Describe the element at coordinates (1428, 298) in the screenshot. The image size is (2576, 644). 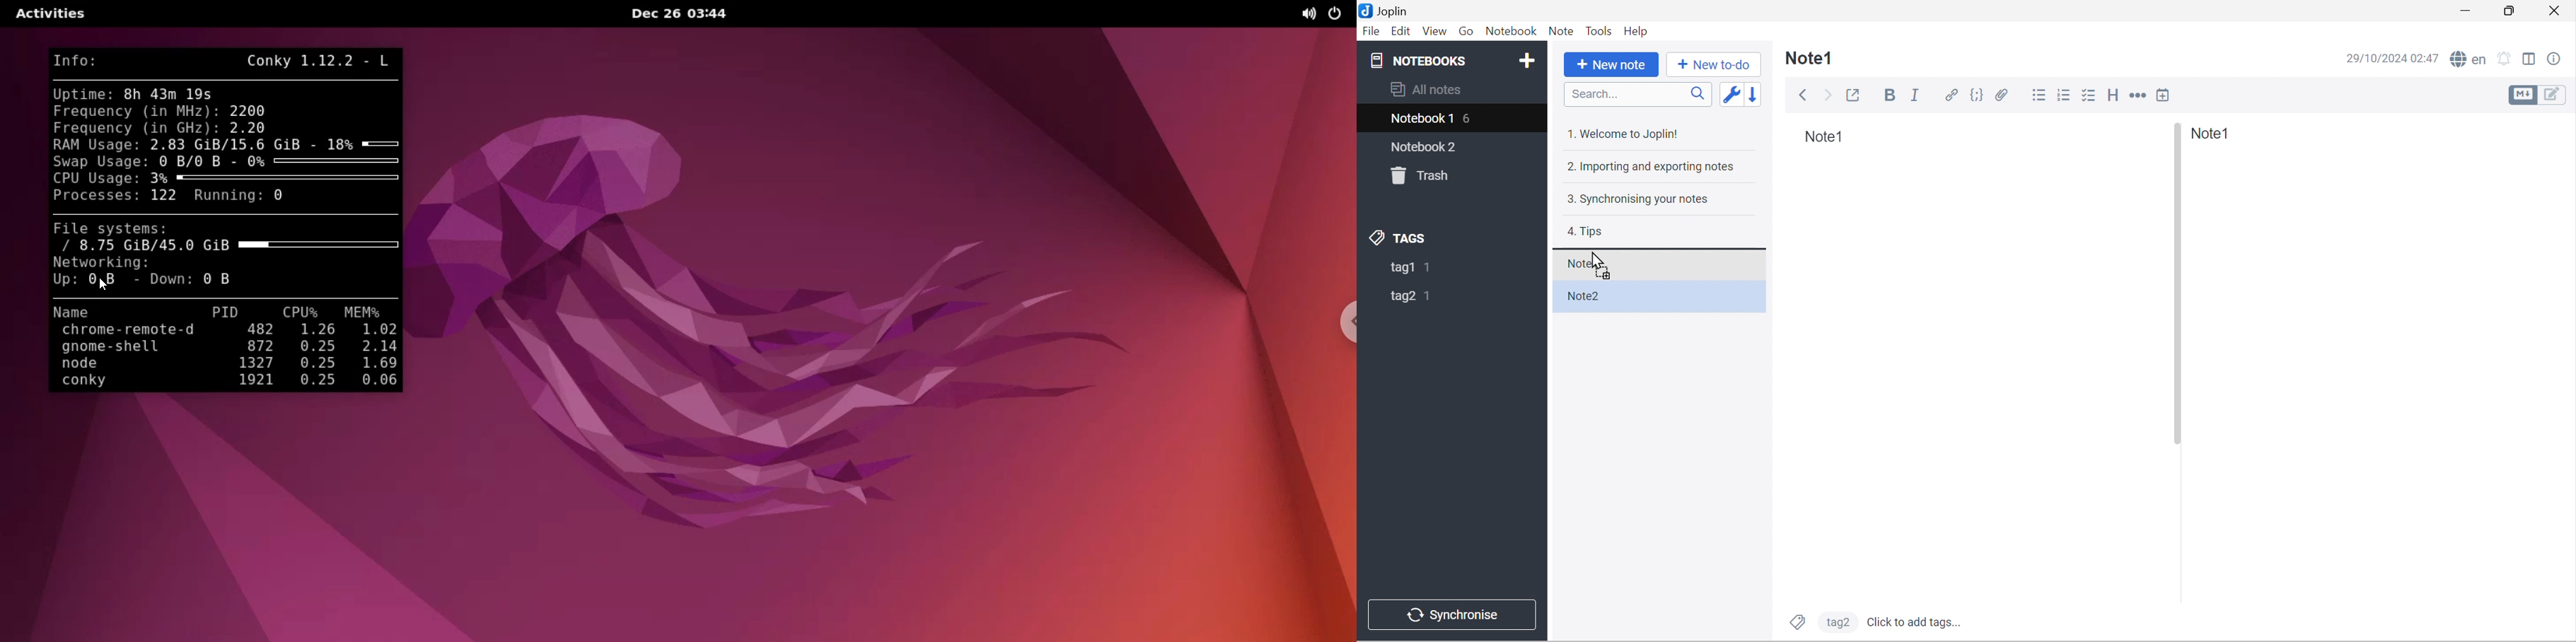
I see `1` at that location.